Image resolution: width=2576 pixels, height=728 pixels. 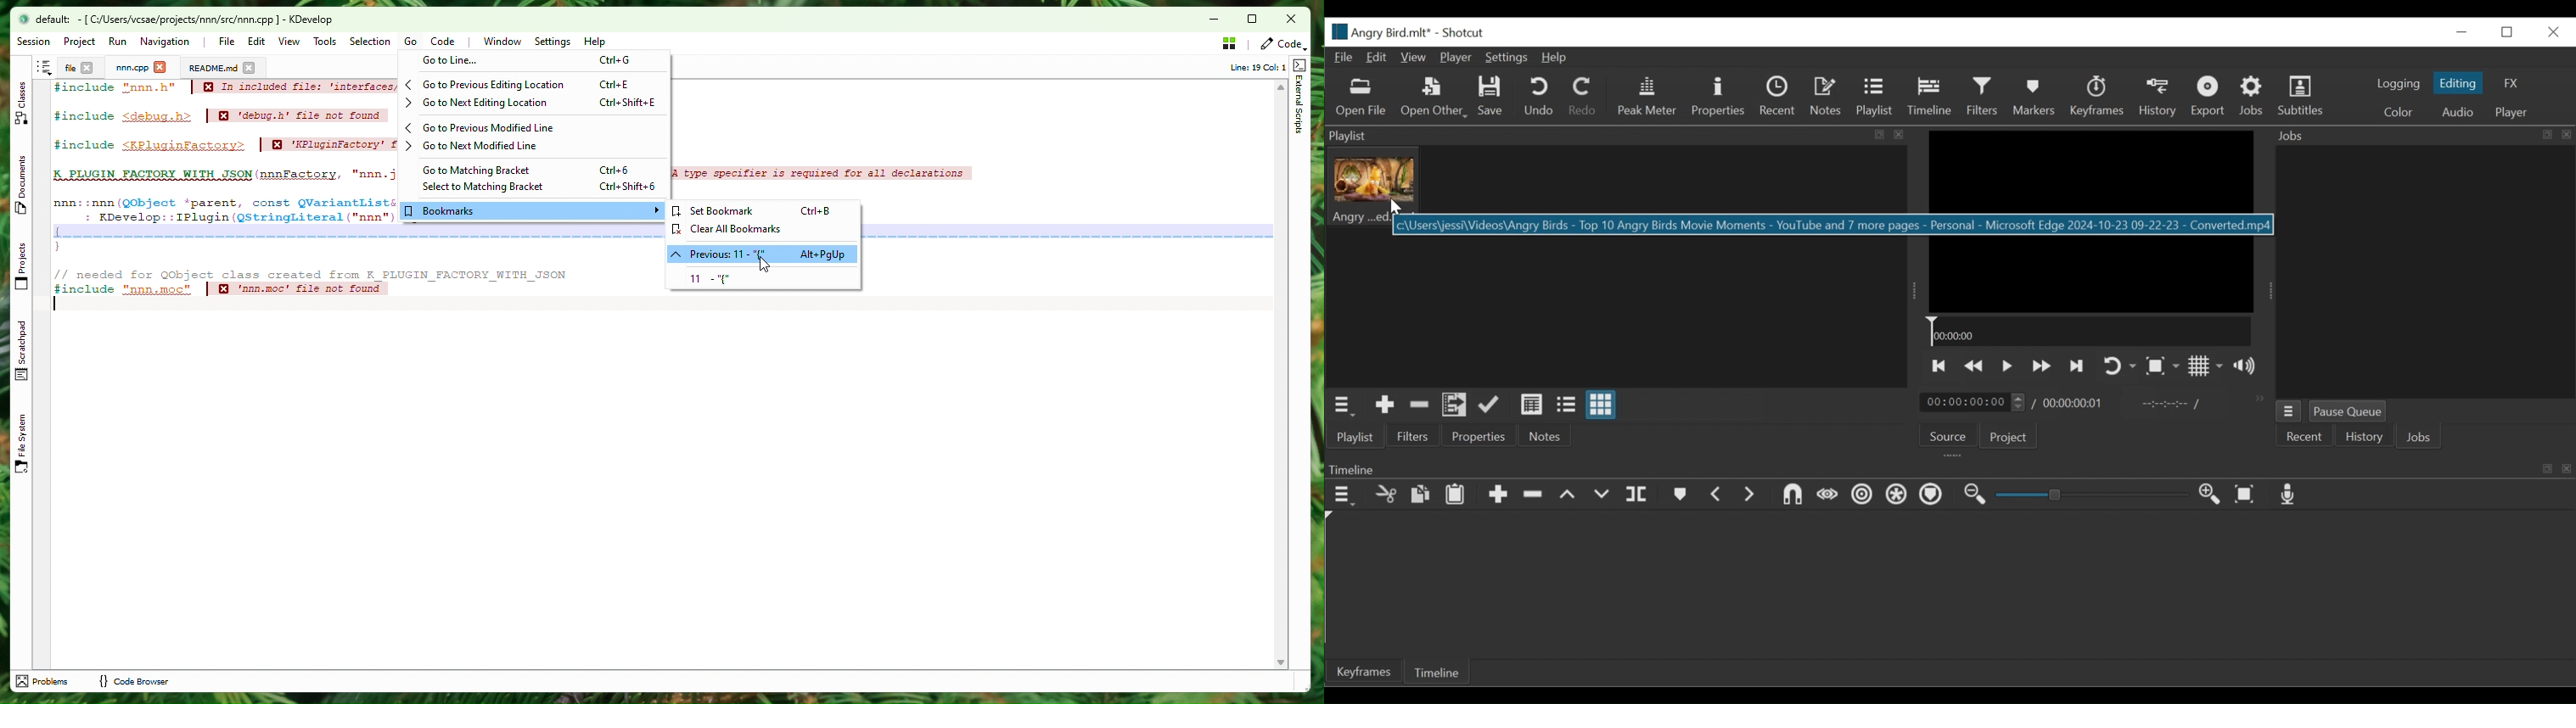 What do you see at coordinates (226, 41) in the screenshot?
I see `File` at bounding box center [226, 41].